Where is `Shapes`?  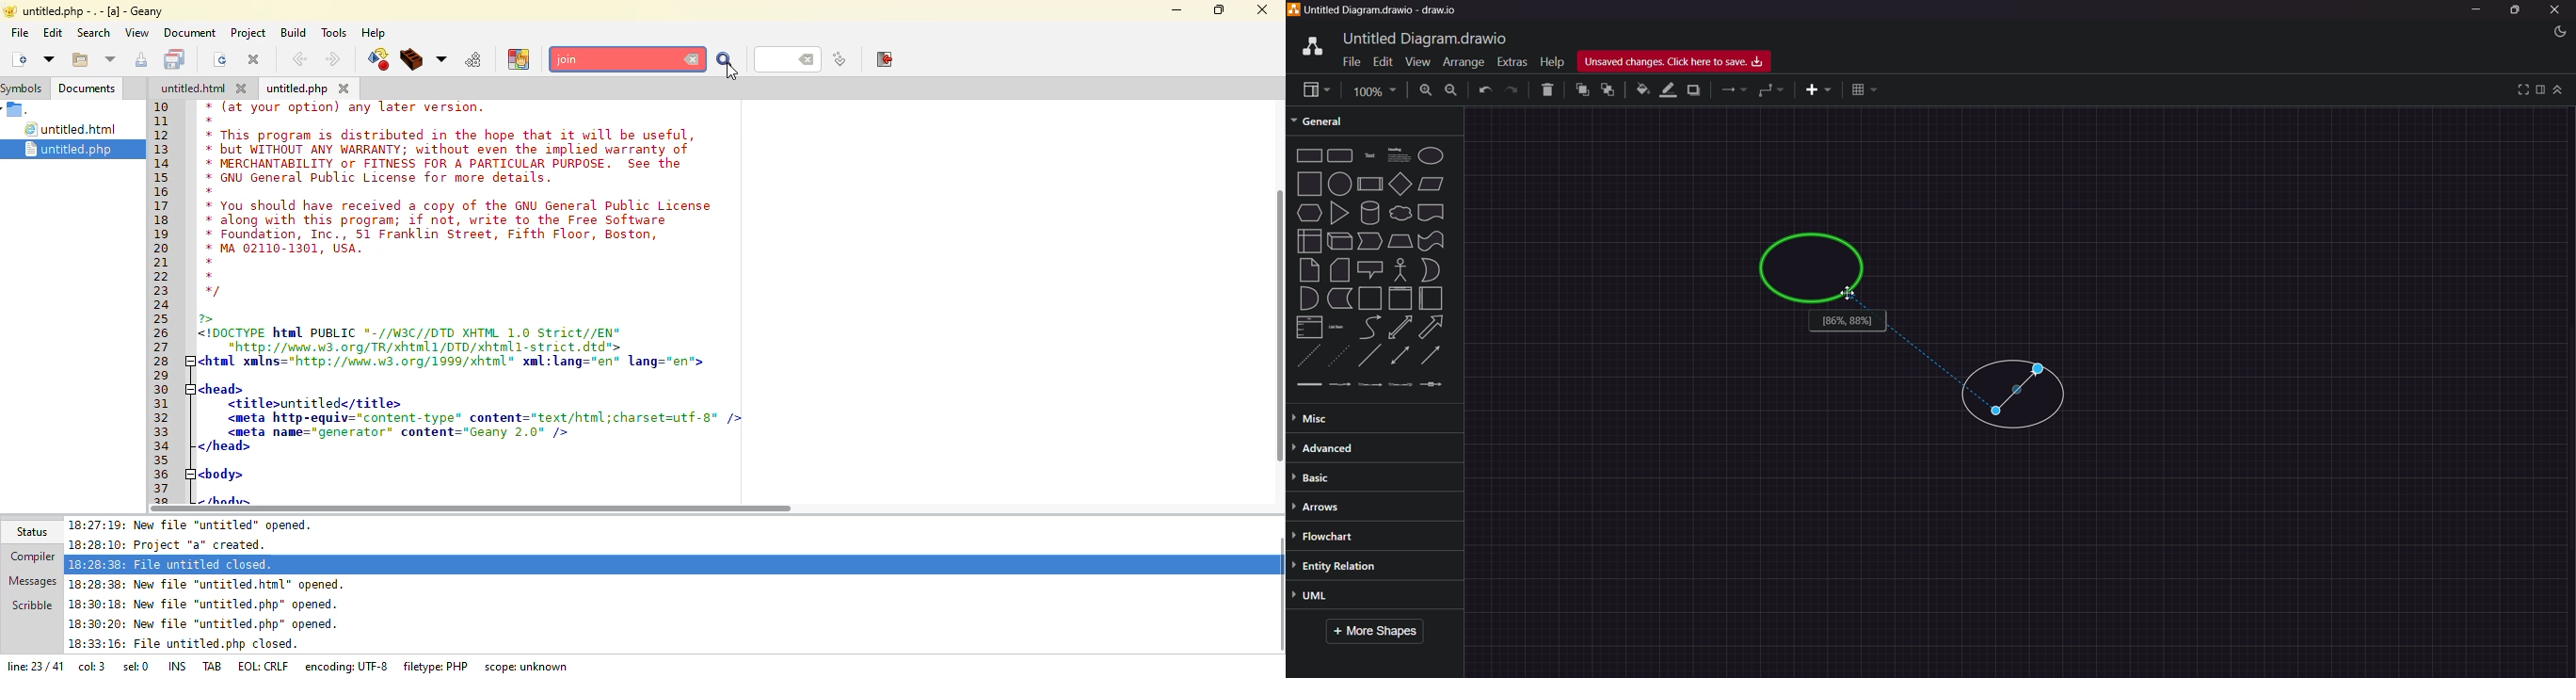 Shapes is located at coordinates (1371, 269).